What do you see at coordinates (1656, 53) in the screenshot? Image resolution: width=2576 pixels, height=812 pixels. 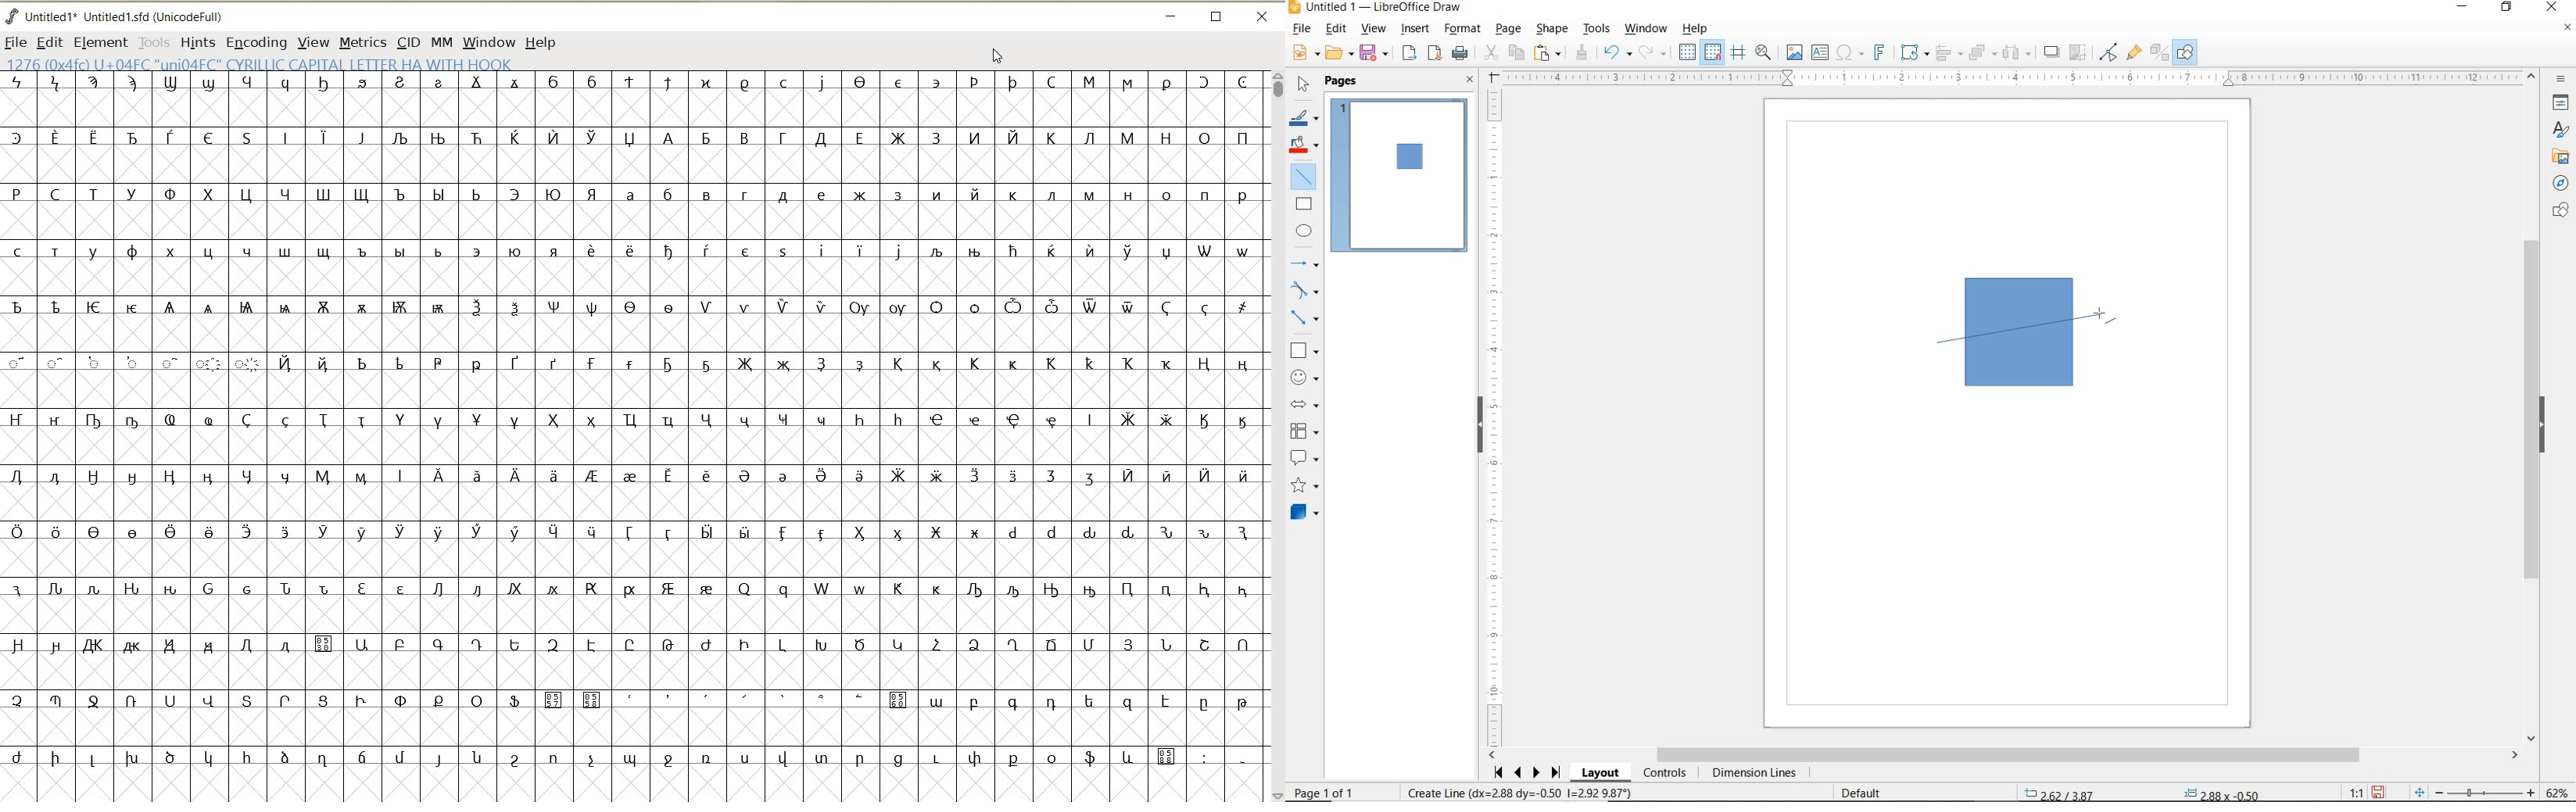 I see `REDO` at bounding box center [1656, 53].